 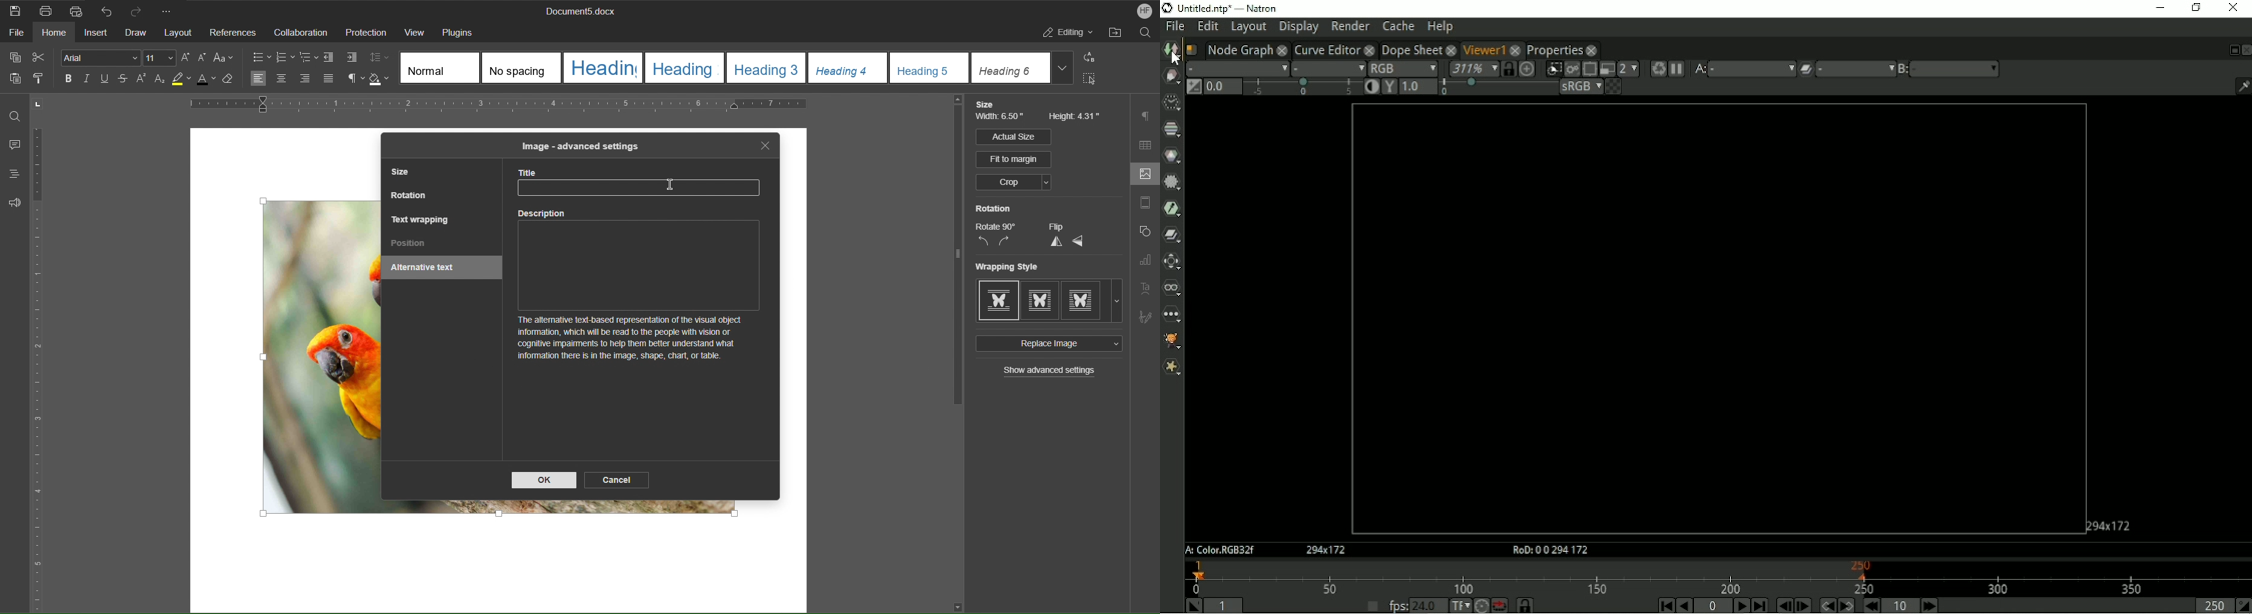 What do you see at coordinates (299, 32) in the screenshot?
I see `Collaboration` at bounding box center [299, 32].